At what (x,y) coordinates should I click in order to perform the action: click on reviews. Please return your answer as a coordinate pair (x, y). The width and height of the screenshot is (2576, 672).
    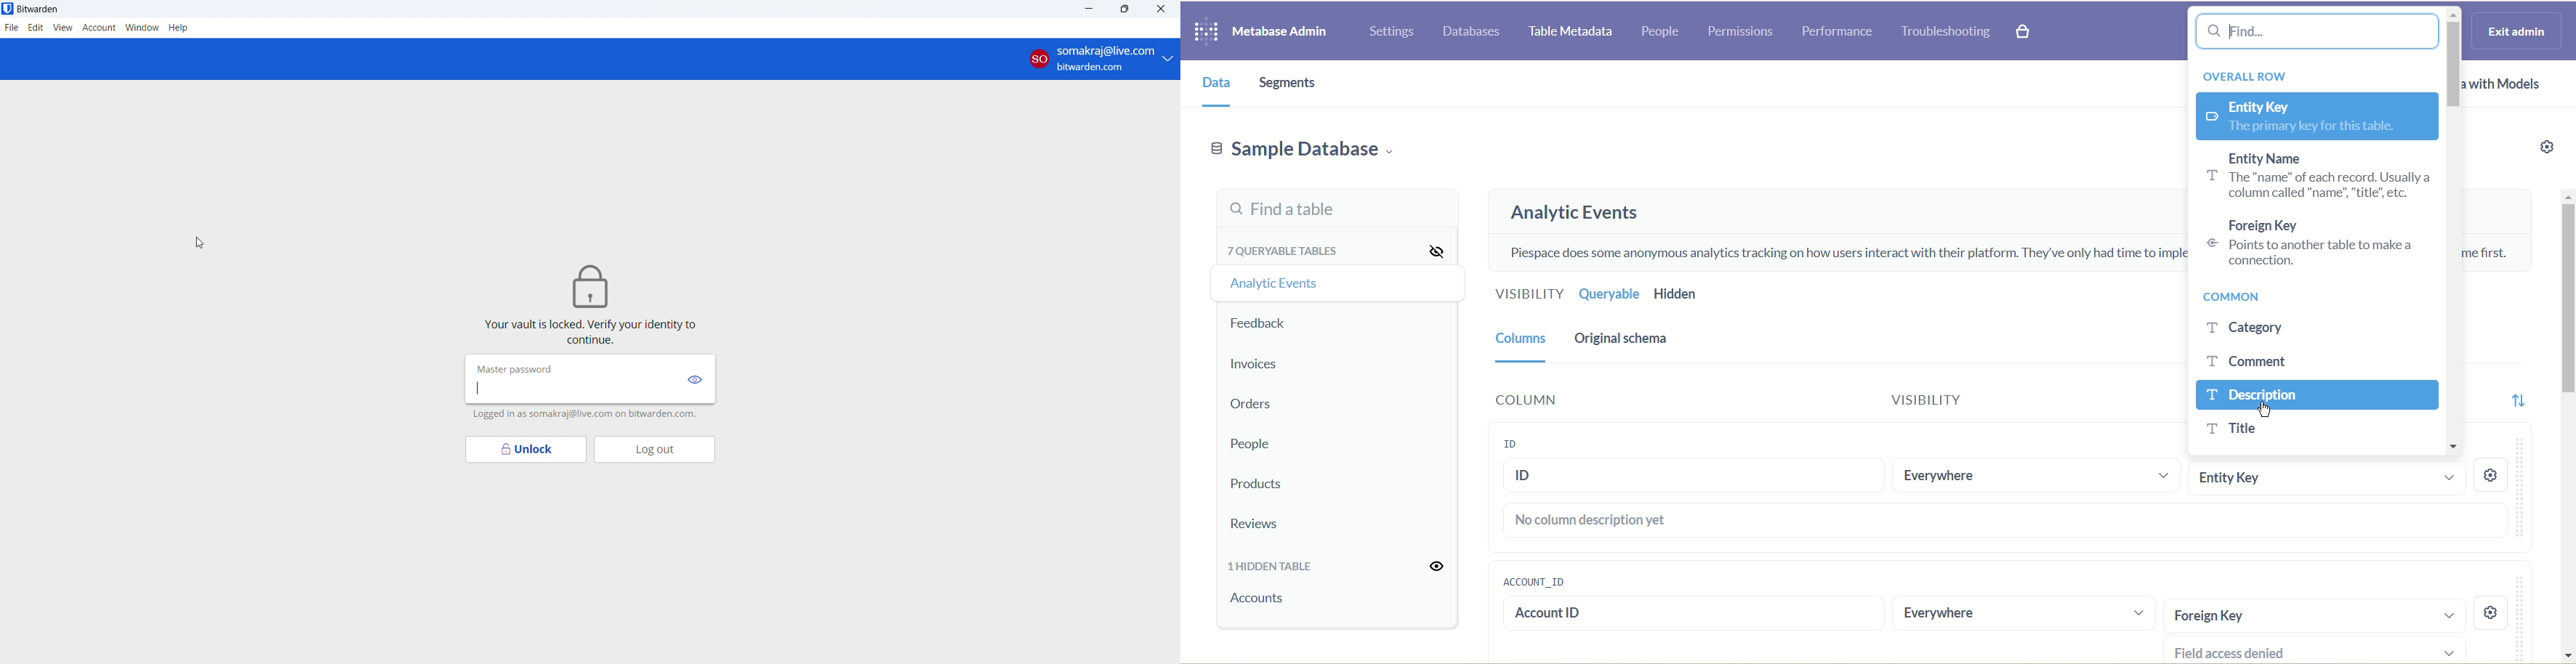
    Looking at the image, I should click on (1258, 525).